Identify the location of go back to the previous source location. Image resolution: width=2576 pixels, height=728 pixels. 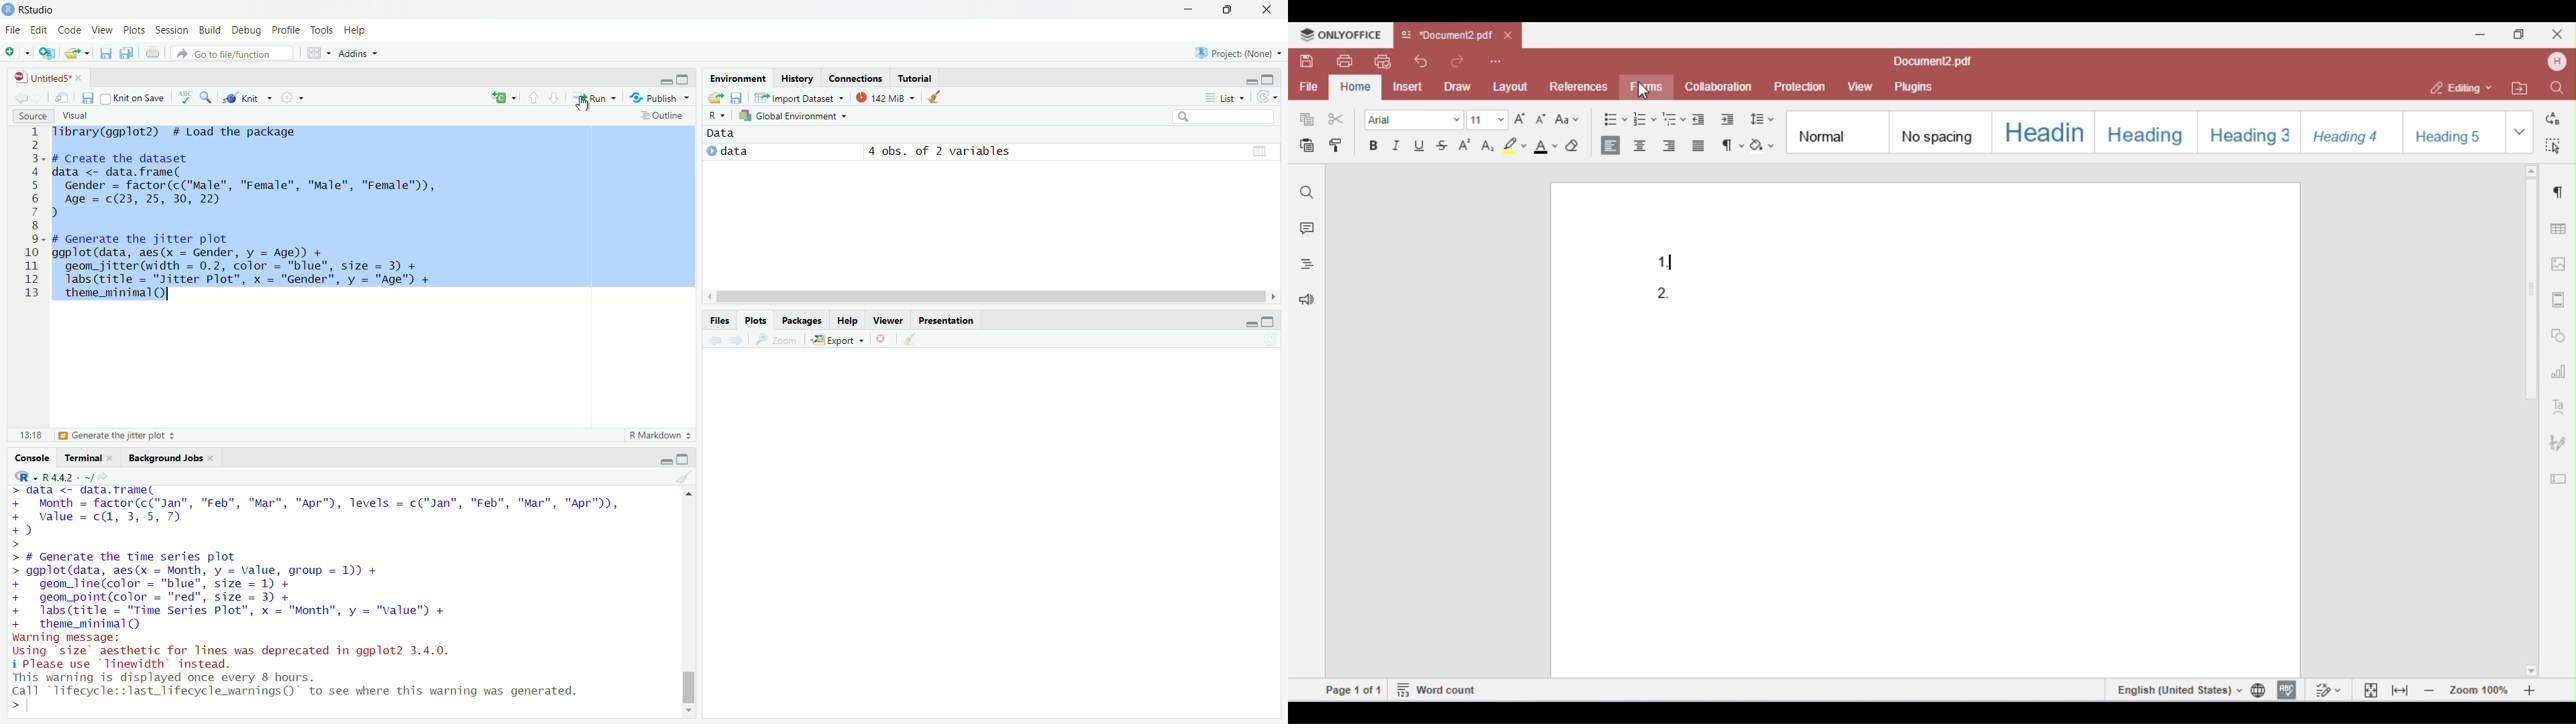
(15, 96).